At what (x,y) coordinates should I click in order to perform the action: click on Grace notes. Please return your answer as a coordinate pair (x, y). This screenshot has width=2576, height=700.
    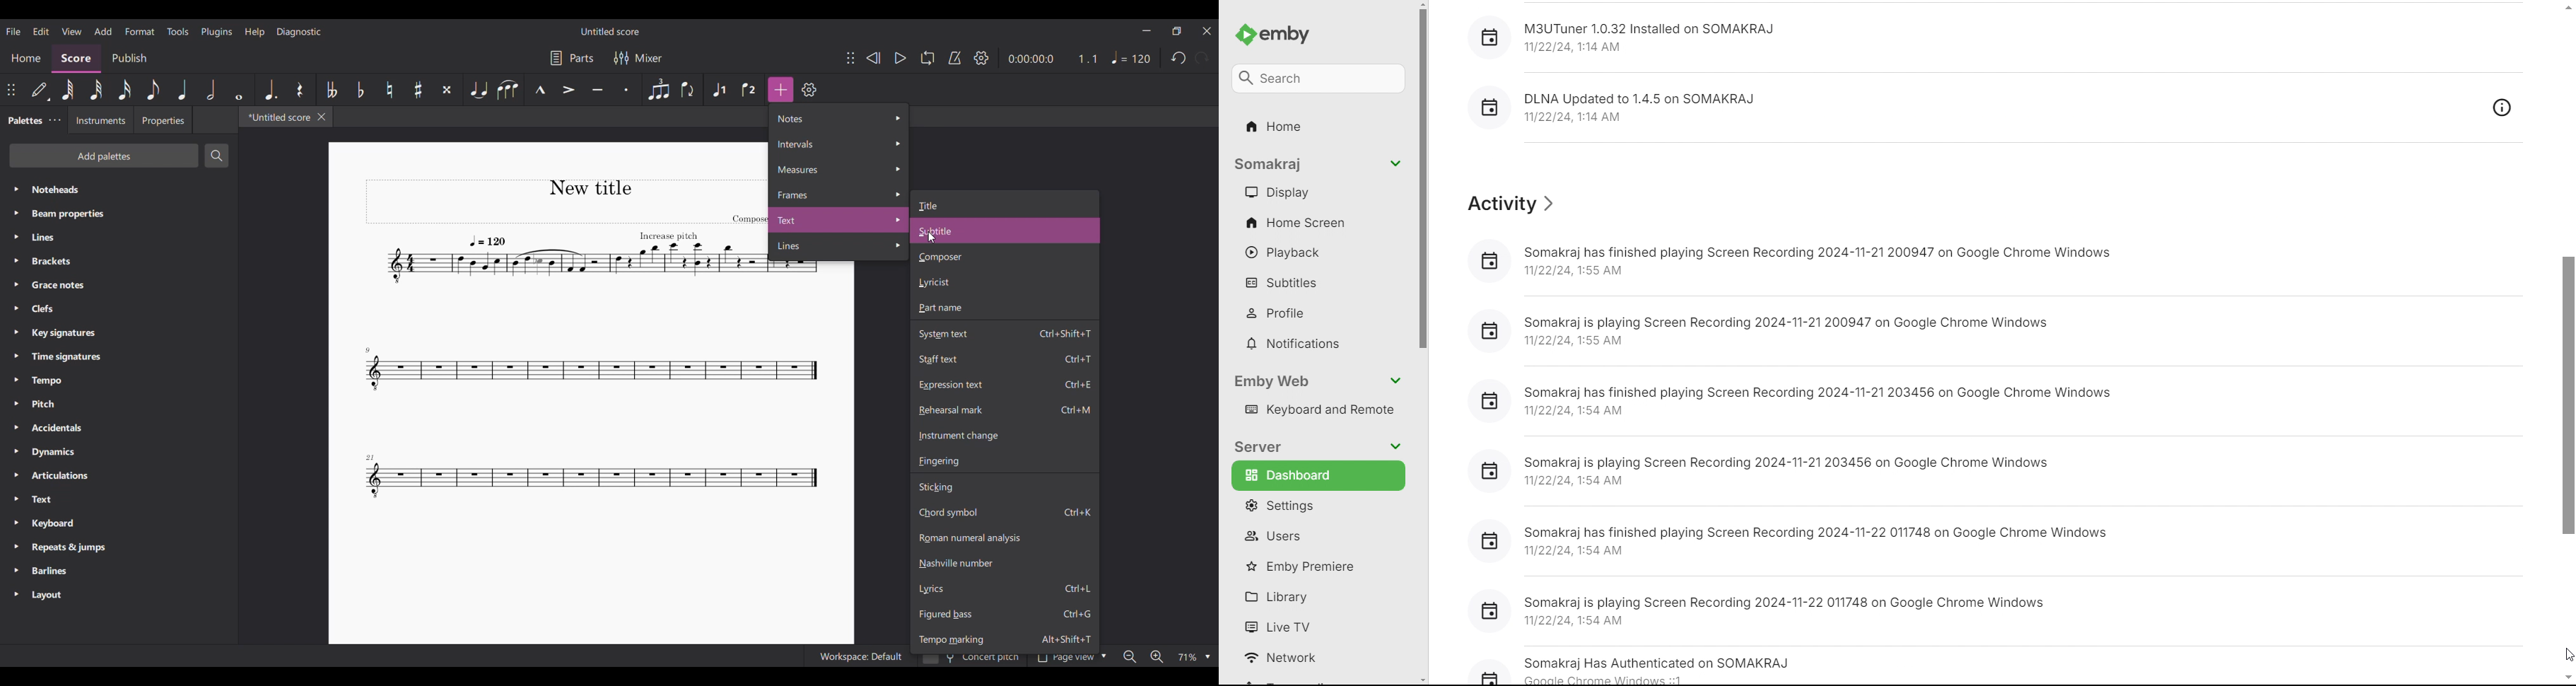
    Looking at the image, I should click on (118, 285).